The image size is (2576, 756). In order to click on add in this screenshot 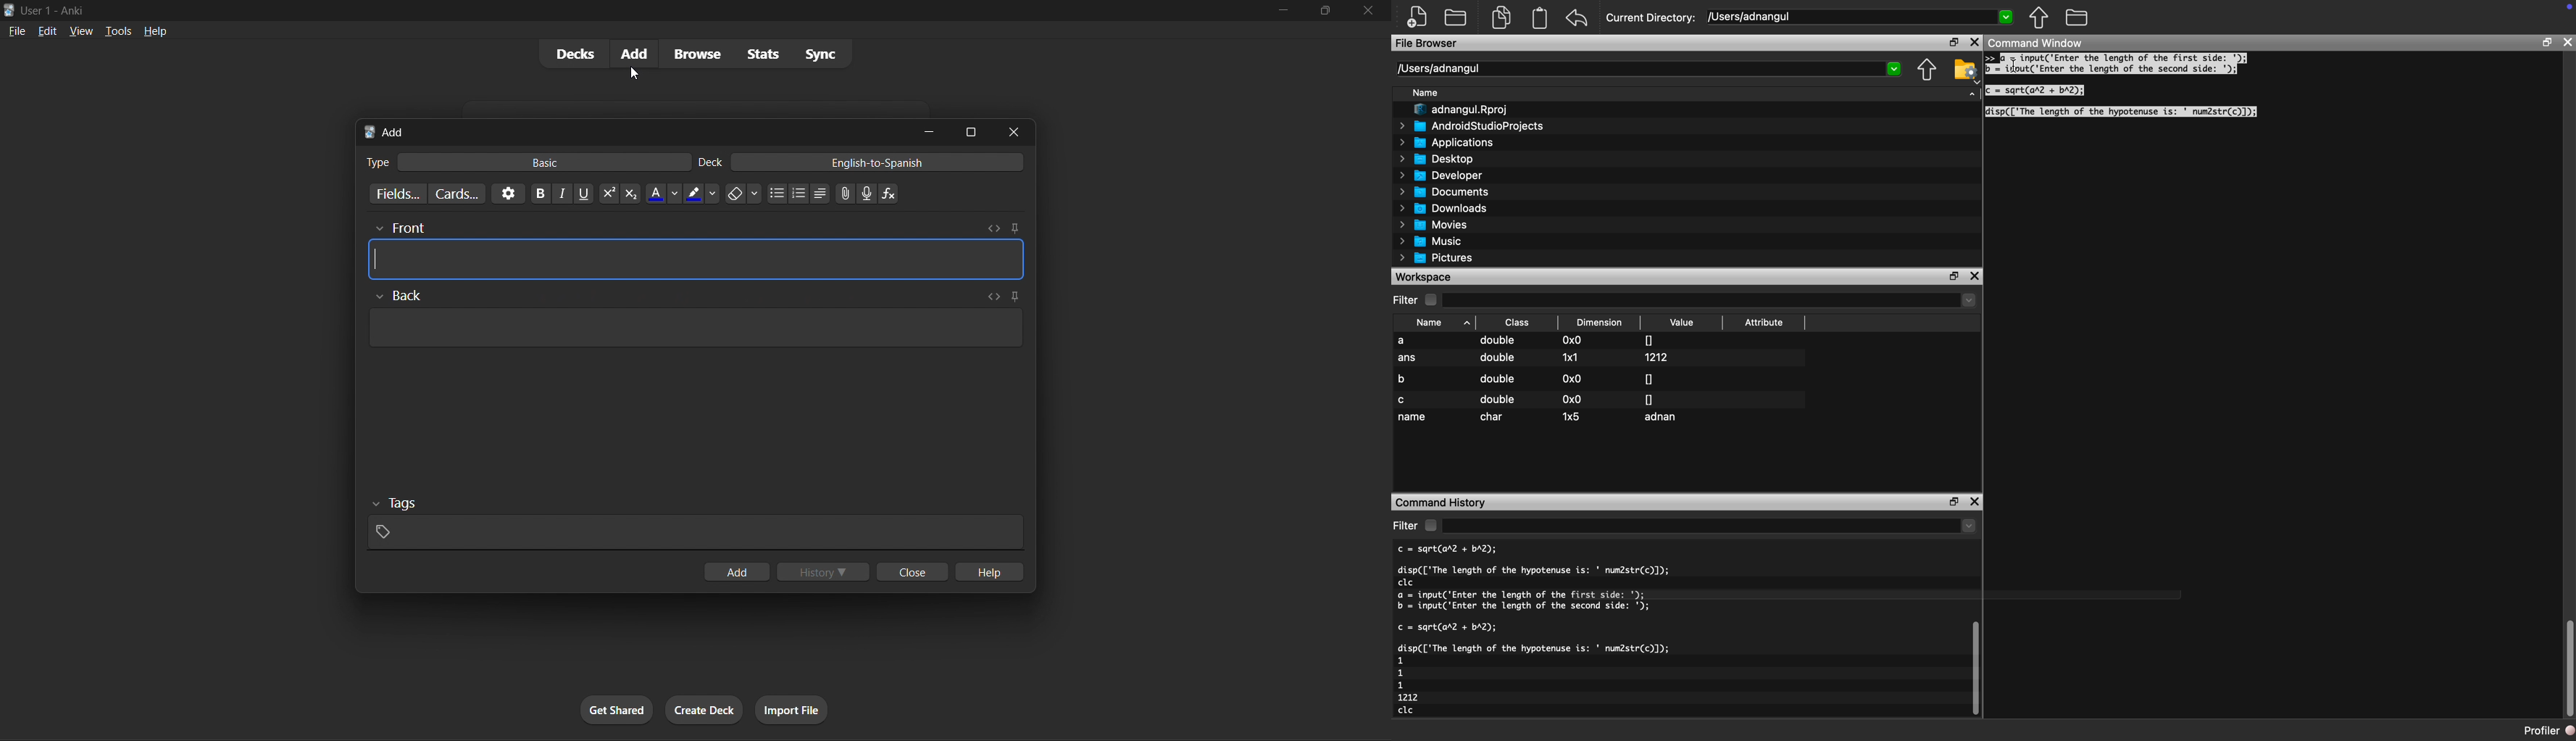, I will do `click(635, 53)`.